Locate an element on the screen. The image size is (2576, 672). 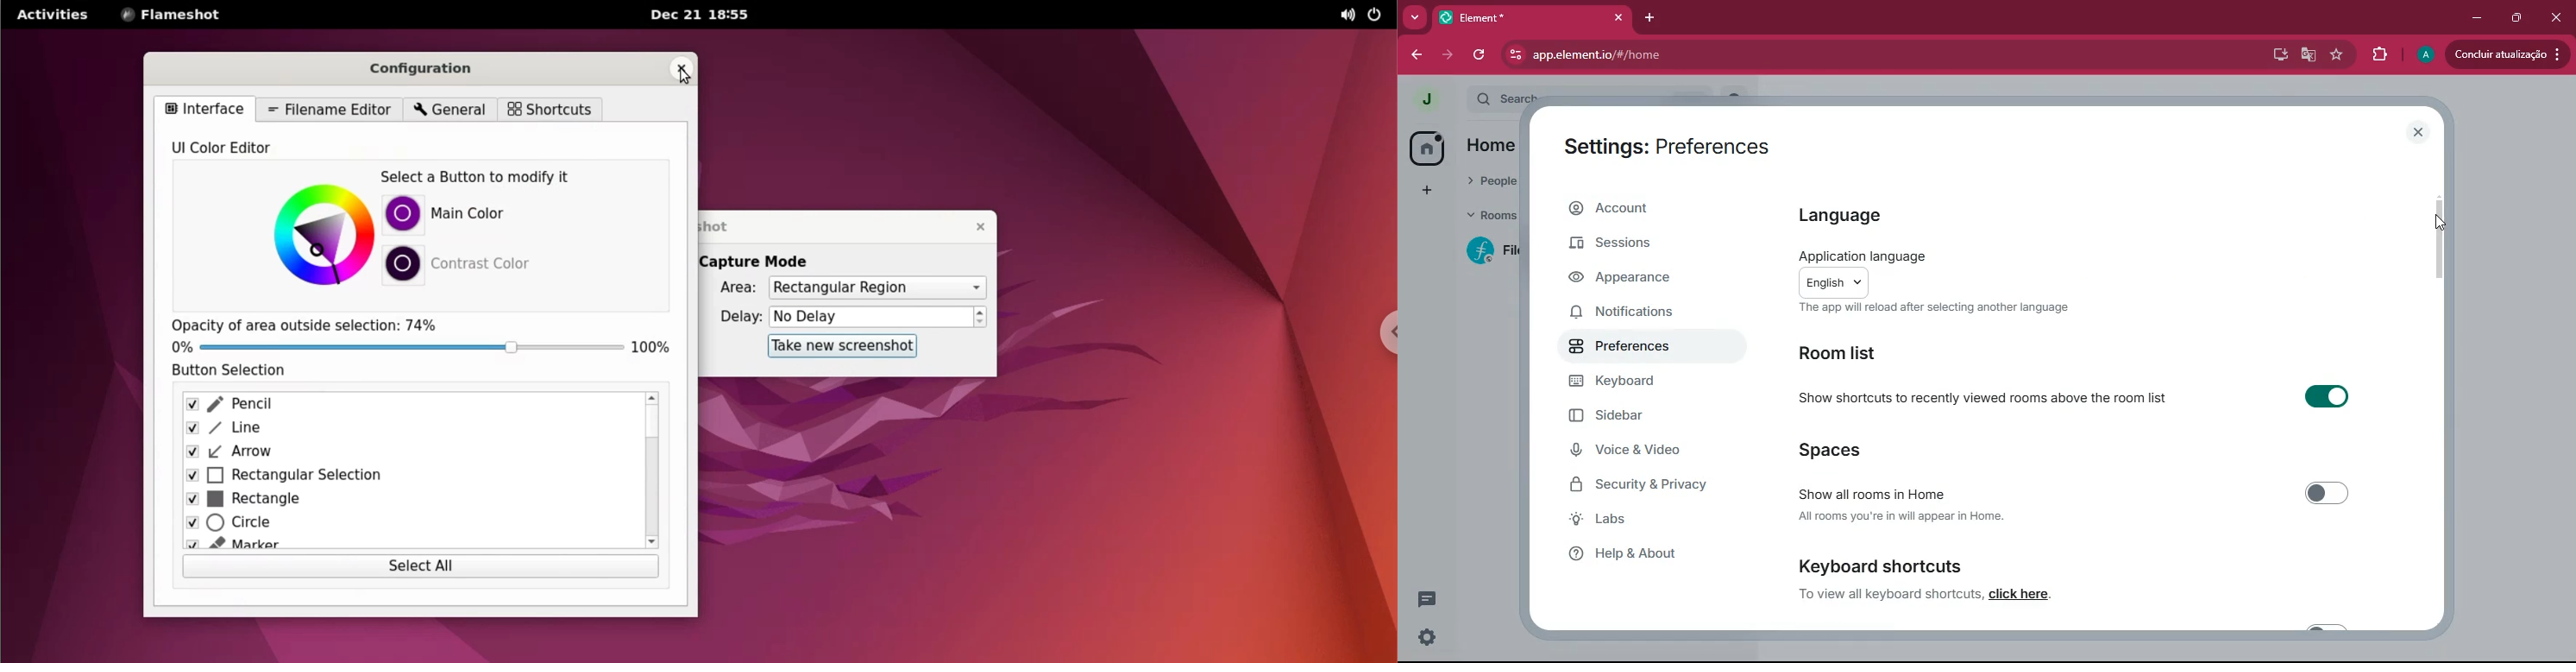
add is located at coordinates (1423, 190).